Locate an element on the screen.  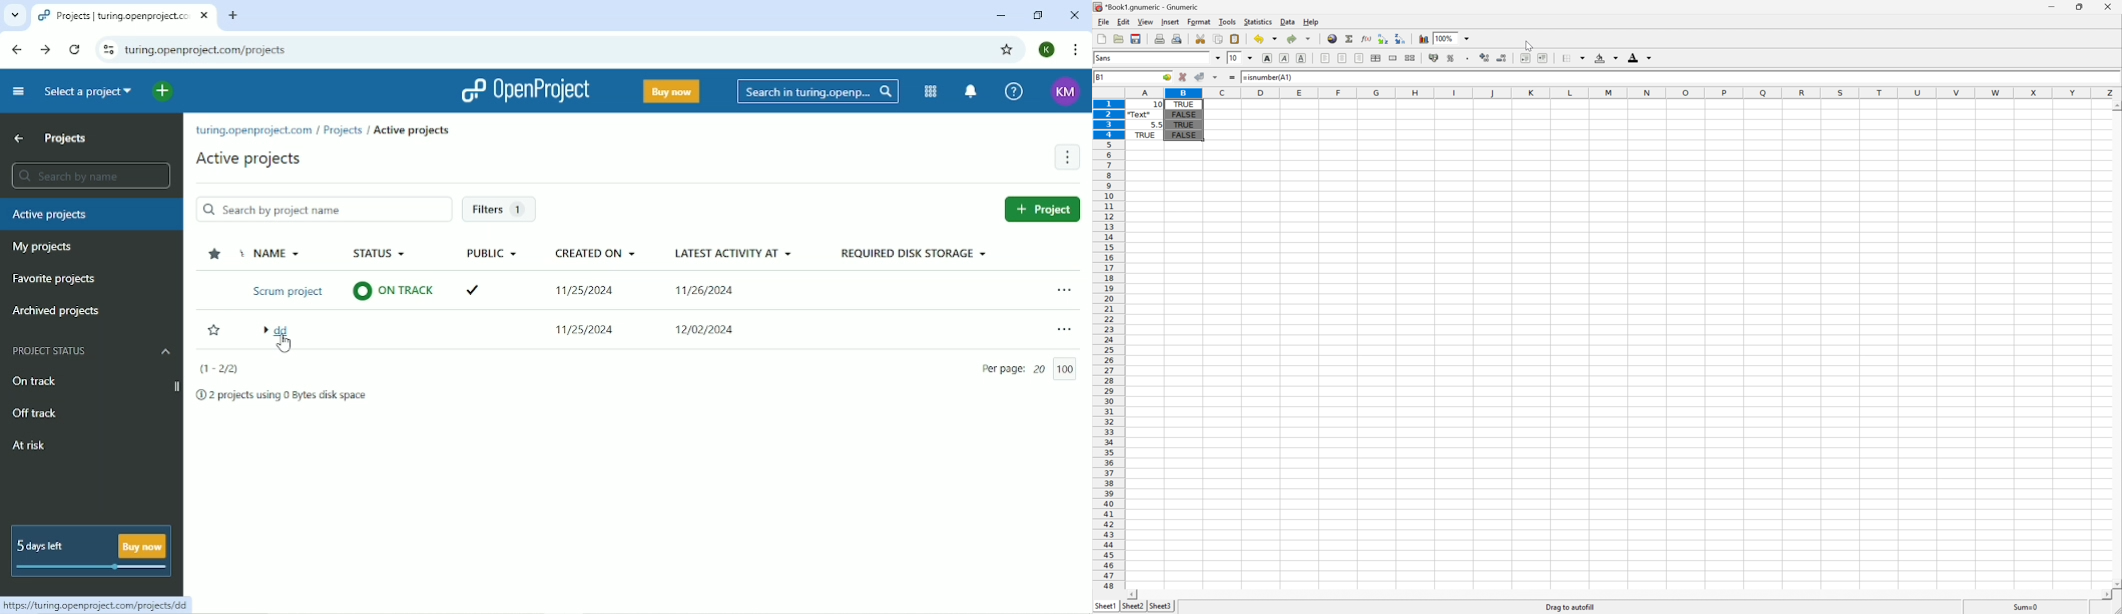
Minimize is located at coordinates (2054, 6).